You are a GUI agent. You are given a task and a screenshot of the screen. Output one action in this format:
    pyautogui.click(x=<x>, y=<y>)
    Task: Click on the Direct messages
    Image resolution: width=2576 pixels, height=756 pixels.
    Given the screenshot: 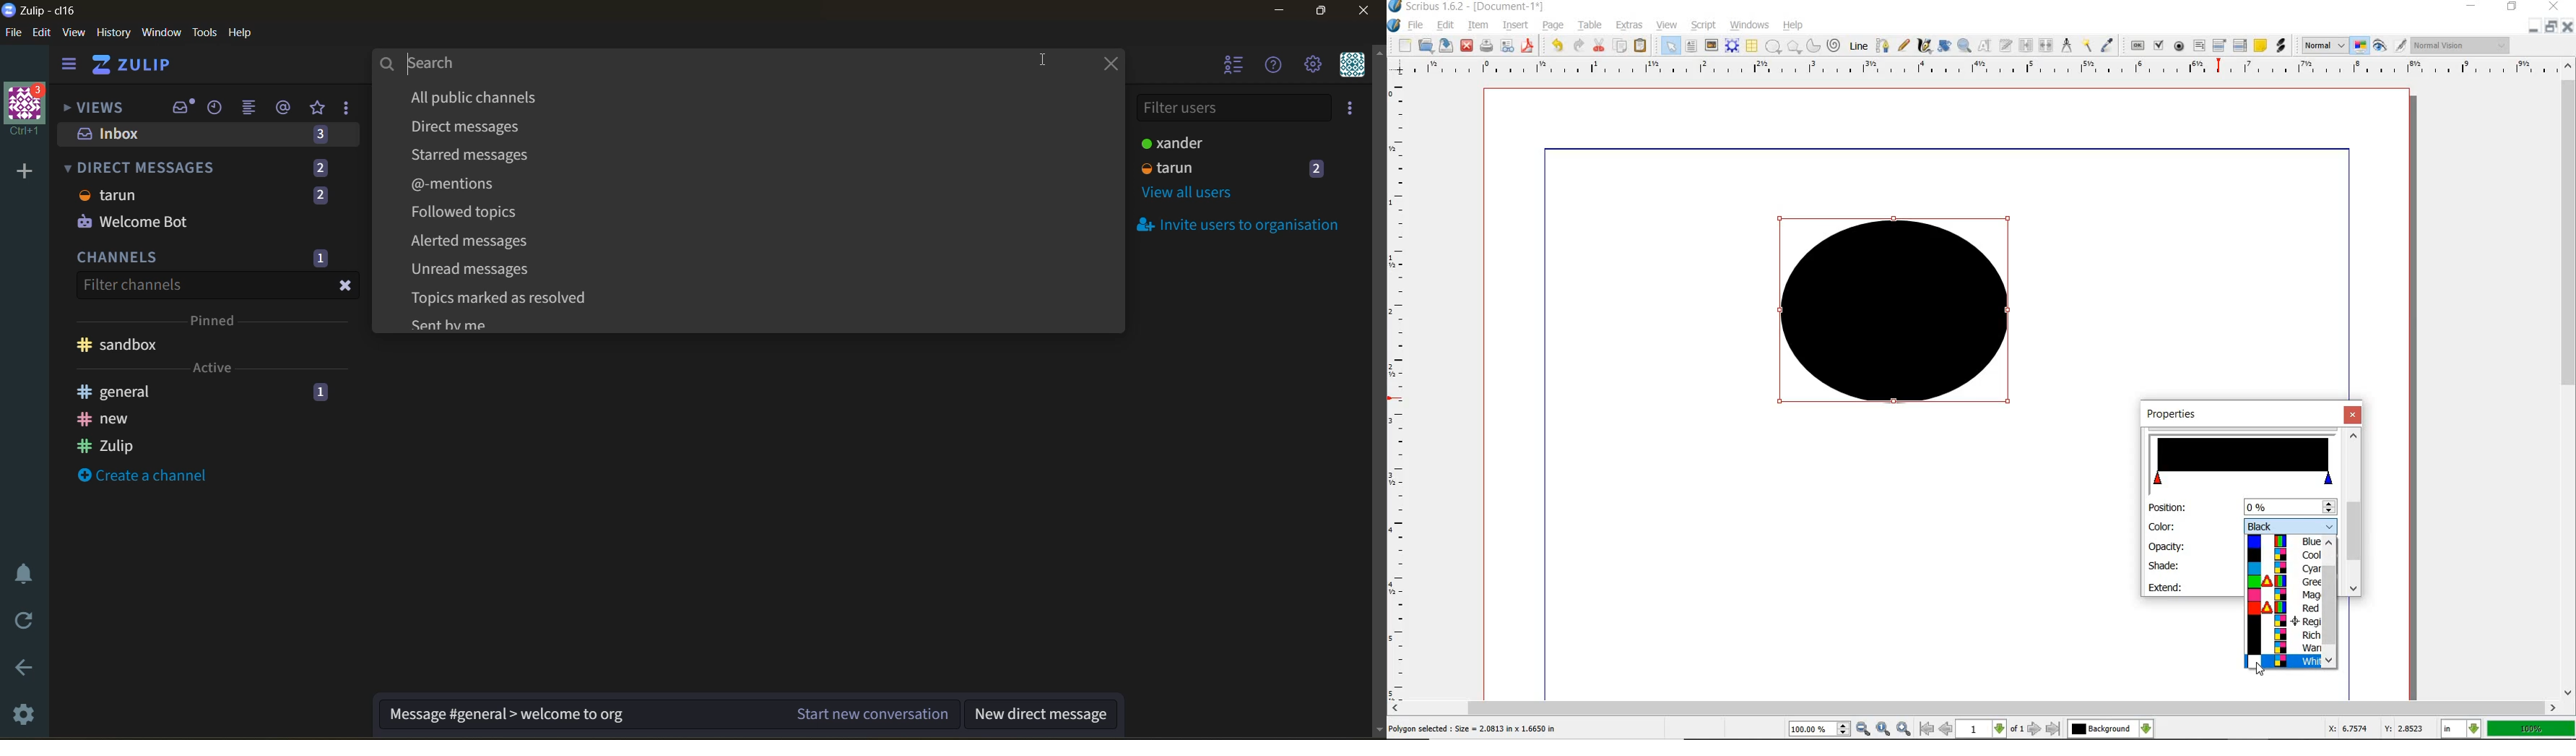 What is the action you would take?
    pyautogui.click(x=459, y=126)
    